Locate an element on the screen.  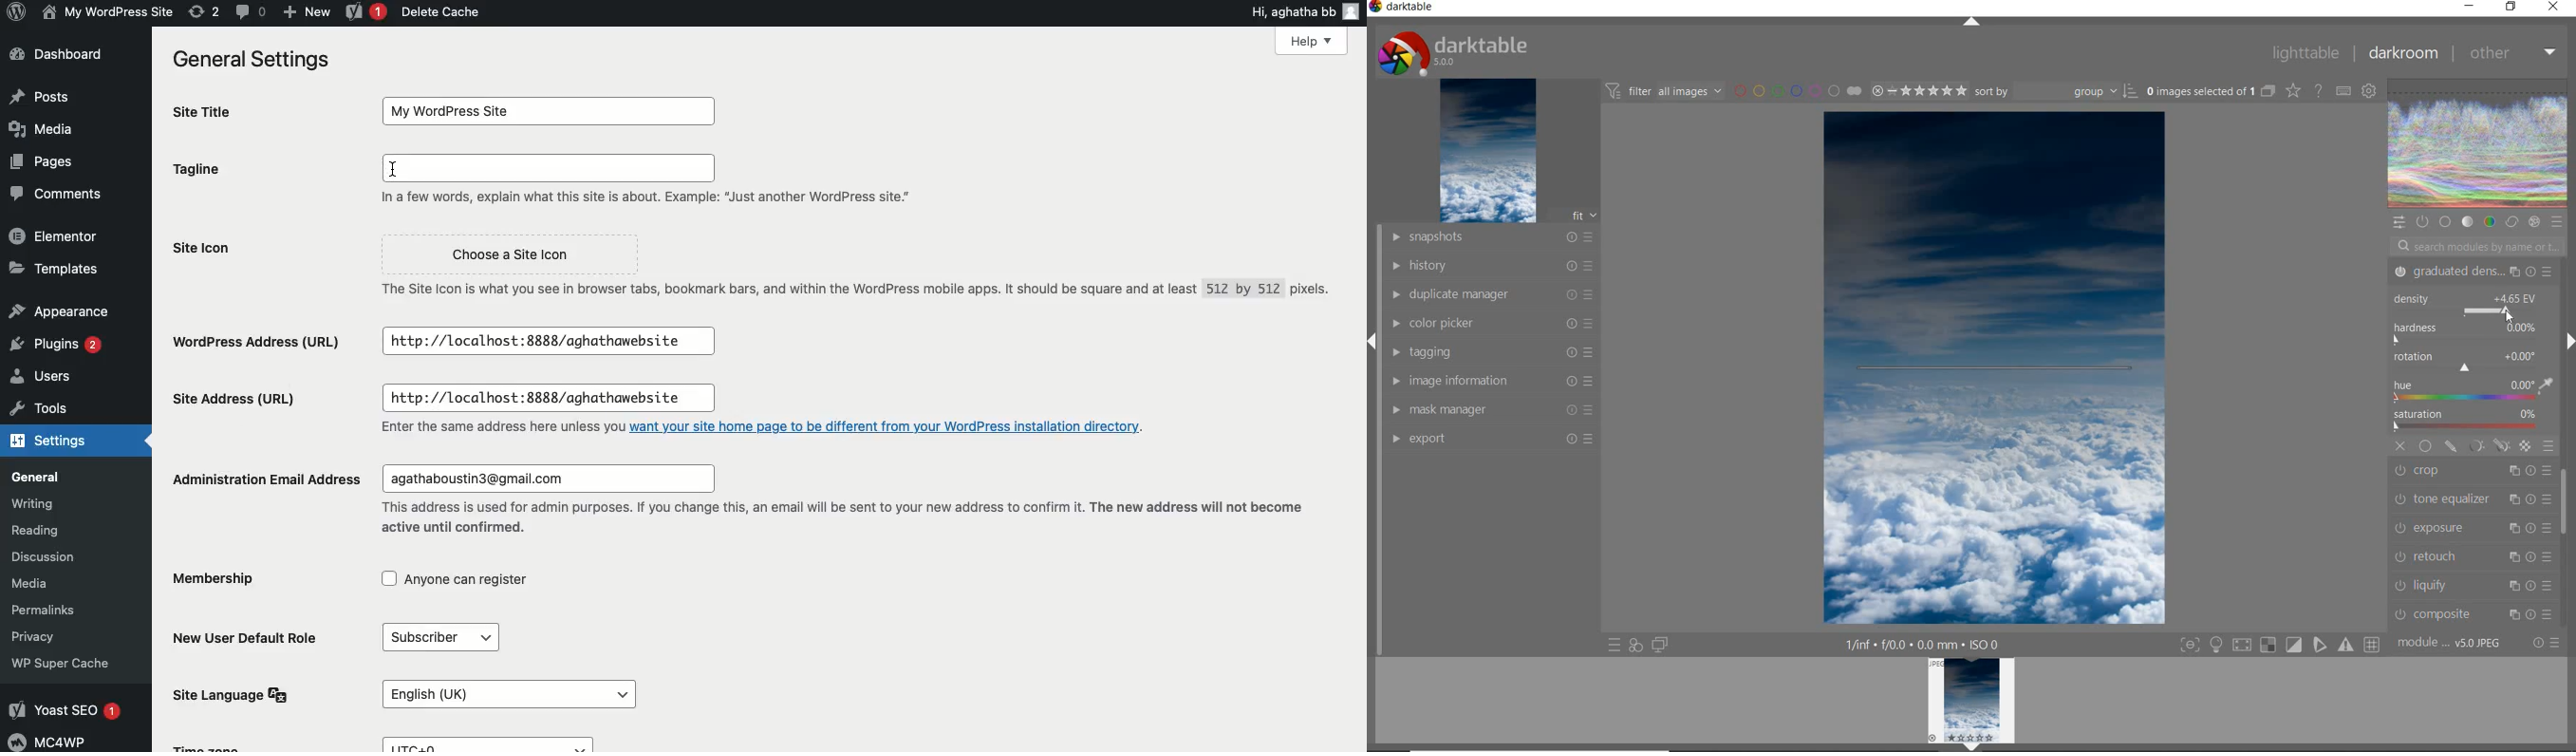
EXPORT is located at coordinates (1491, 438).